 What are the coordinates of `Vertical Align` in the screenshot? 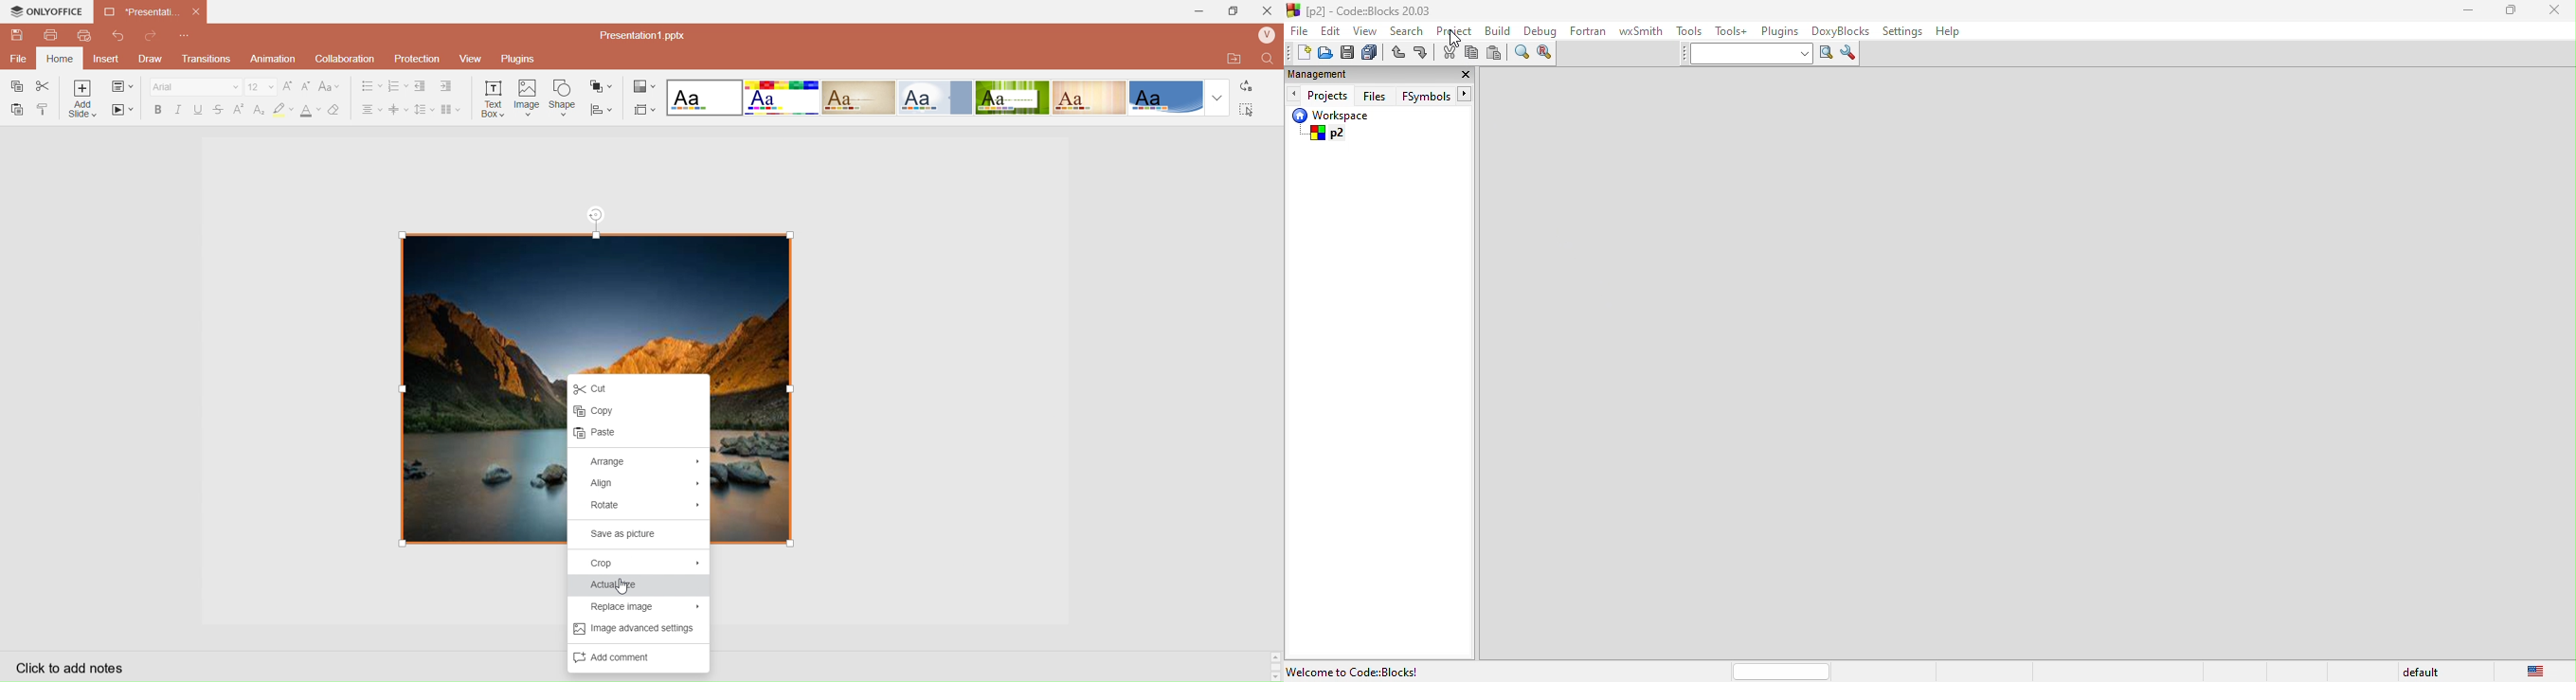 It's located at (399, 110).